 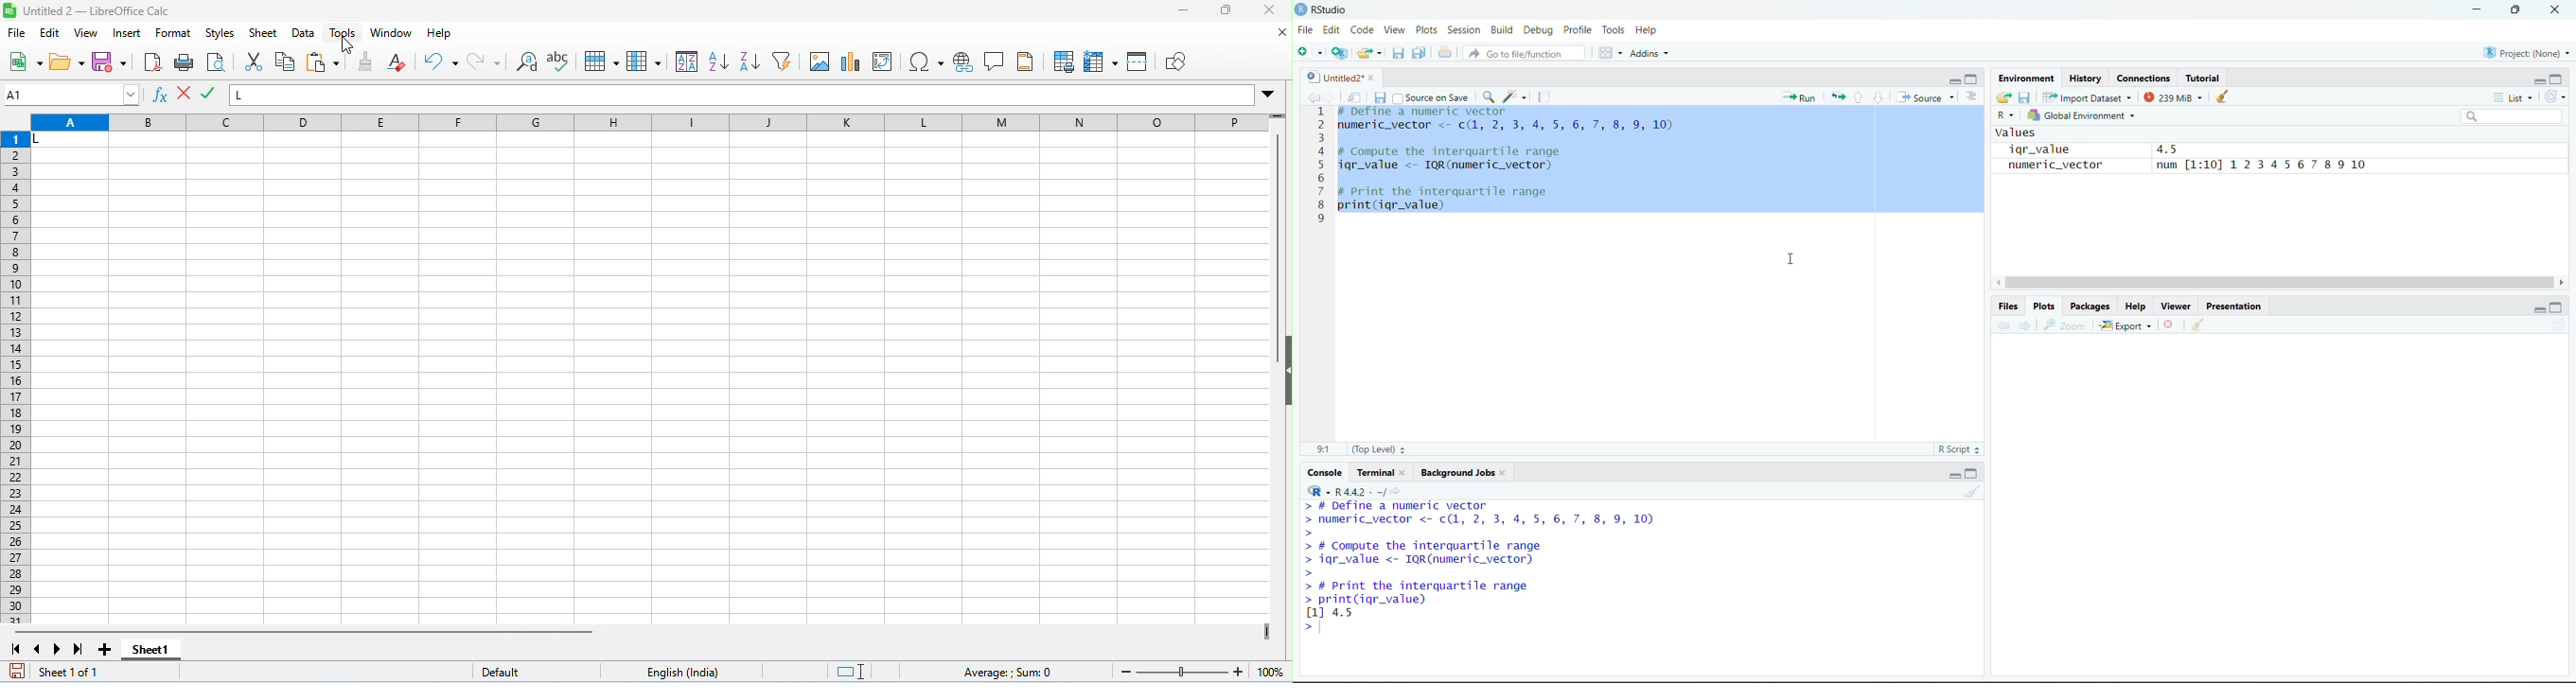 What do you see at coordinates (2201, 324) in the screenshot?
I see `Clear console (Ctrl +L)` at bounding box center [2201, 324].